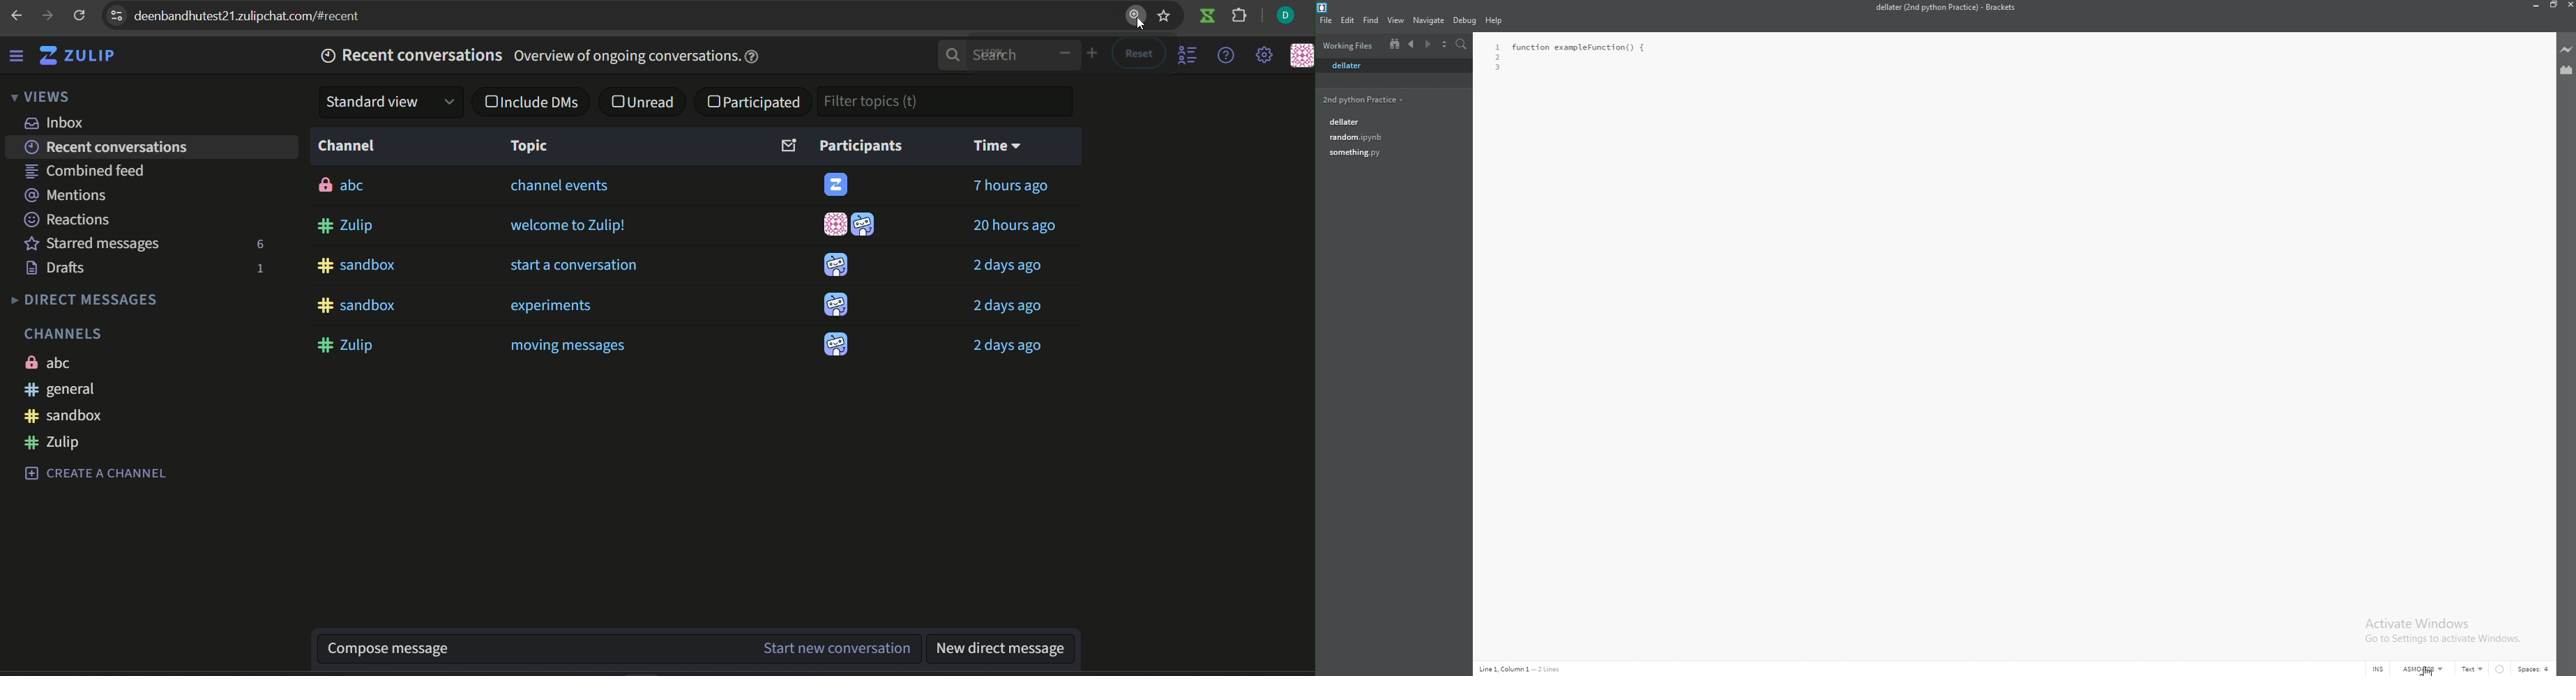  Describe the element at coordinates (358, 266) in the screenshot. I see `#sandbox` at that location.